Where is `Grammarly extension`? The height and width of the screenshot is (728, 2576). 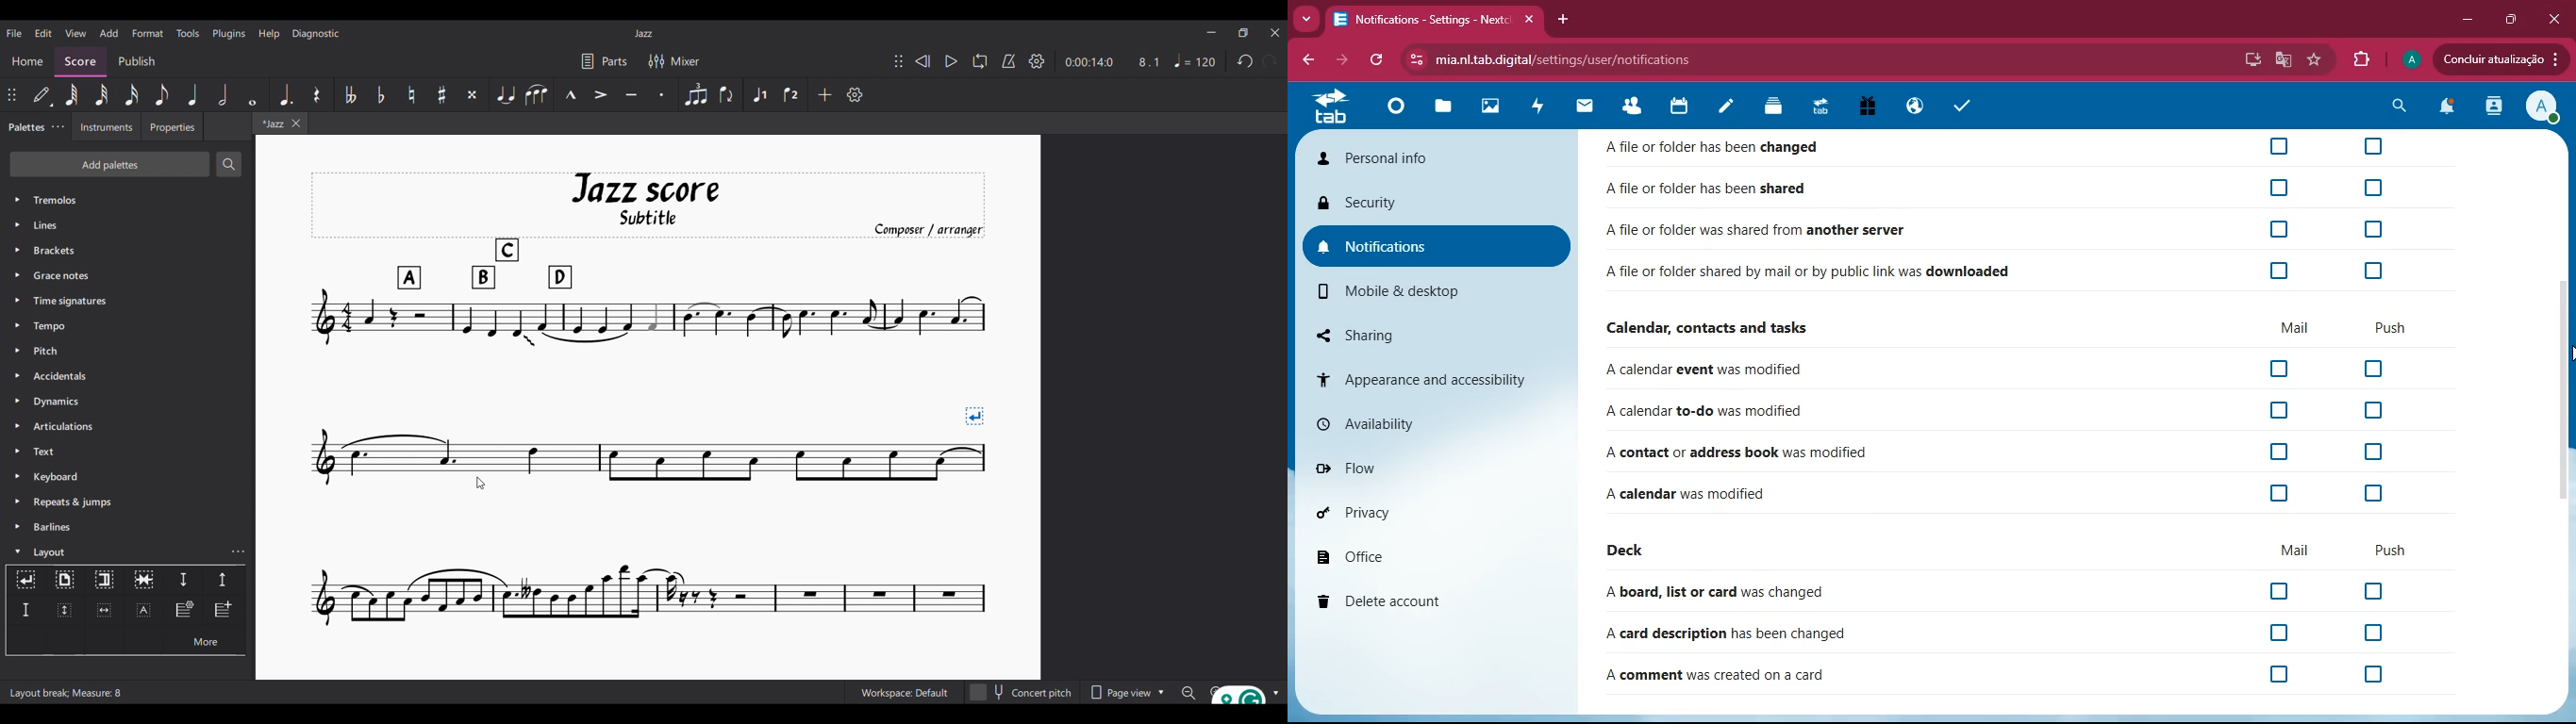 Grammarly extension is located at coordinates (1238, 694).